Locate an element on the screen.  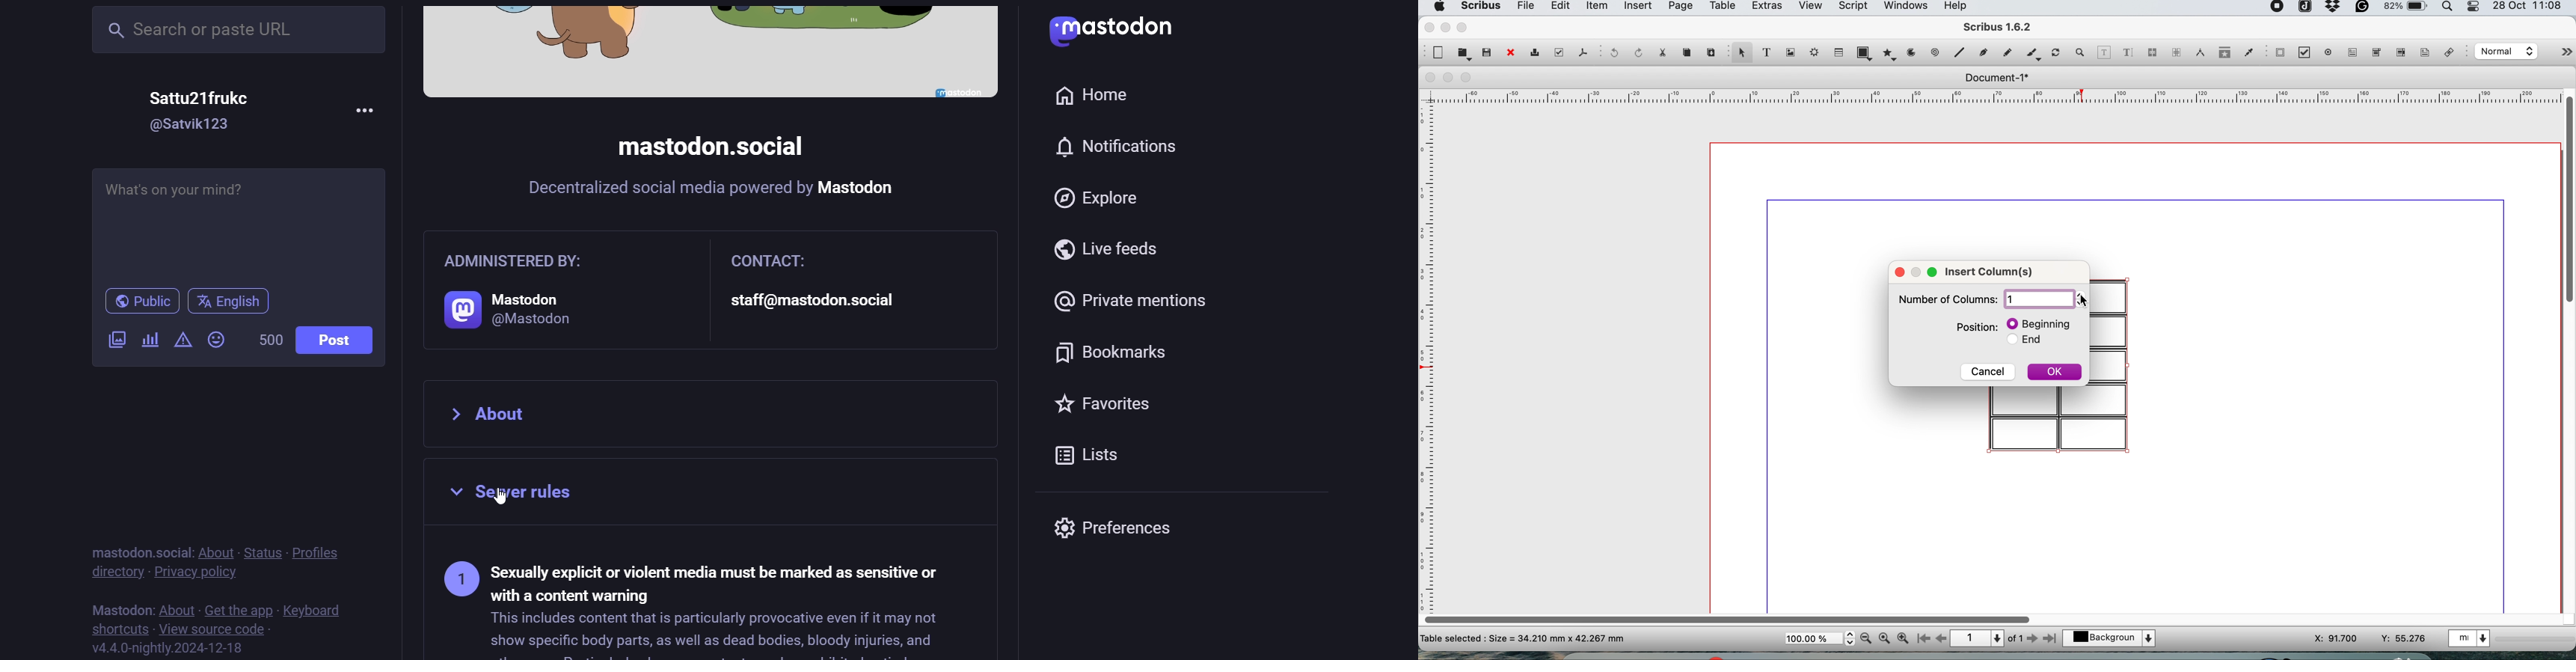
keyboard is located at coordinates (316, 610).